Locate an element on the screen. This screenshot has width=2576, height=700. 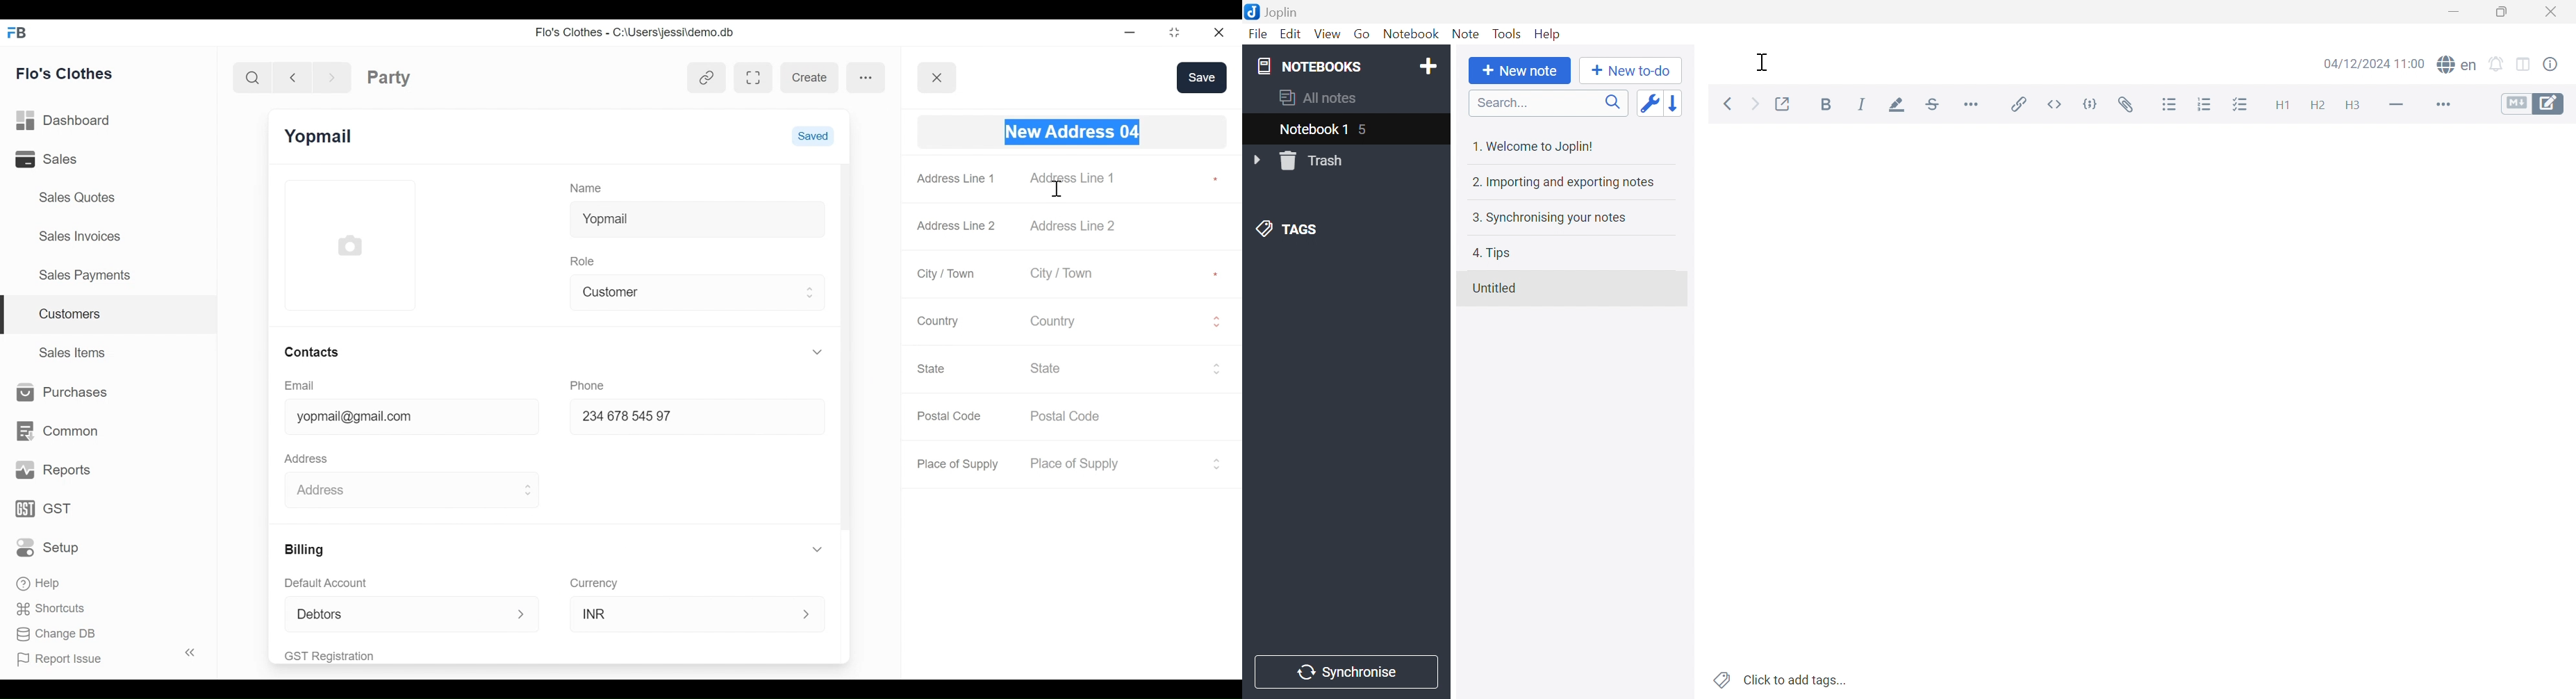
Expand is located at coordinates (1217, 368).